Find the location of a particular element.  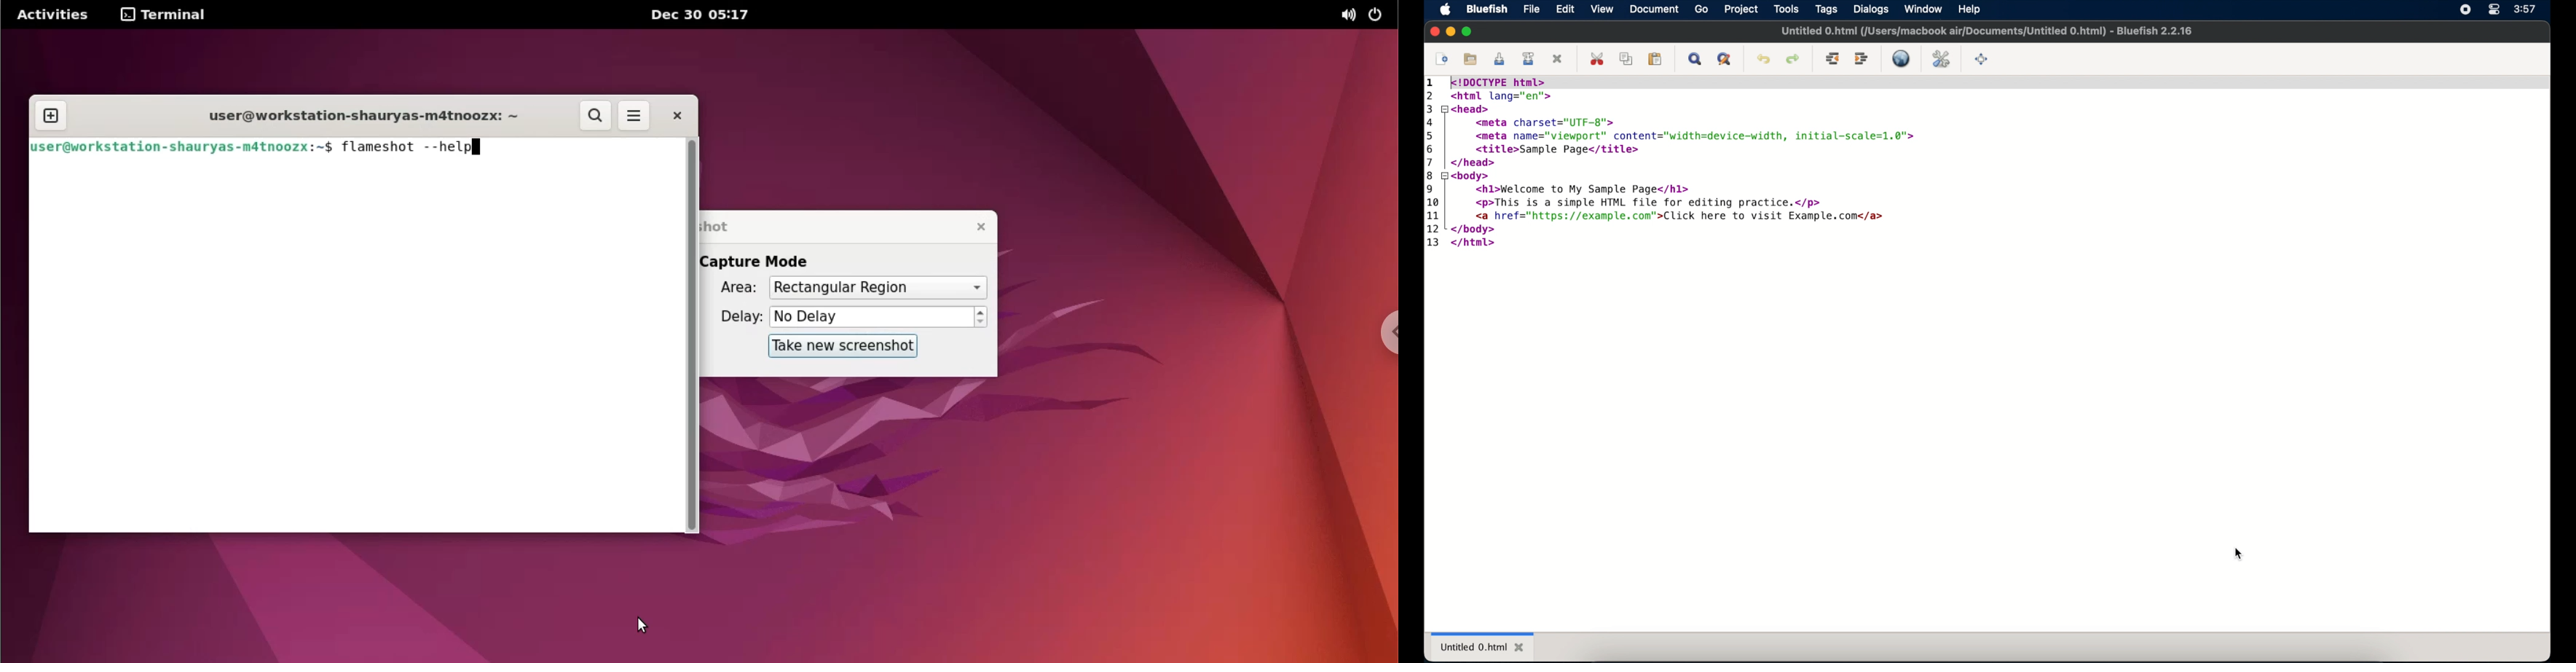

full screen is located at coordinates (1983, 60).